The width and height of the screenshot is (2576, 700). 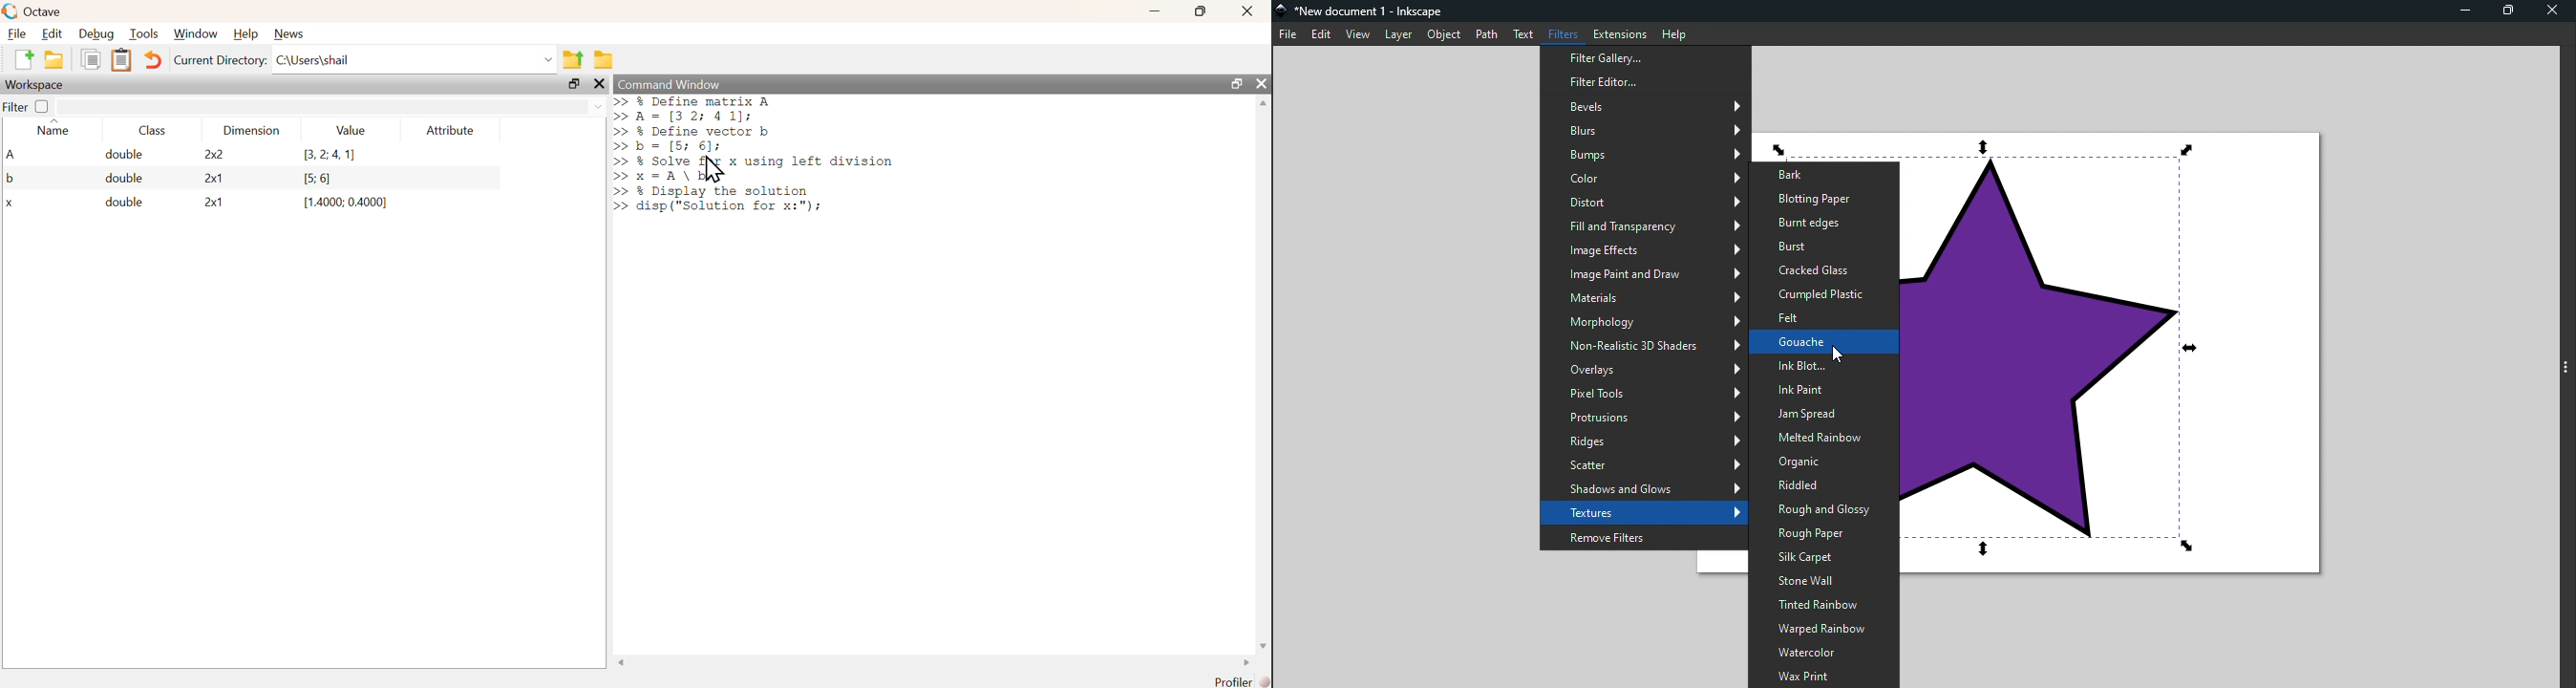 I want to click on Felt, so click(x=1824, y=319).